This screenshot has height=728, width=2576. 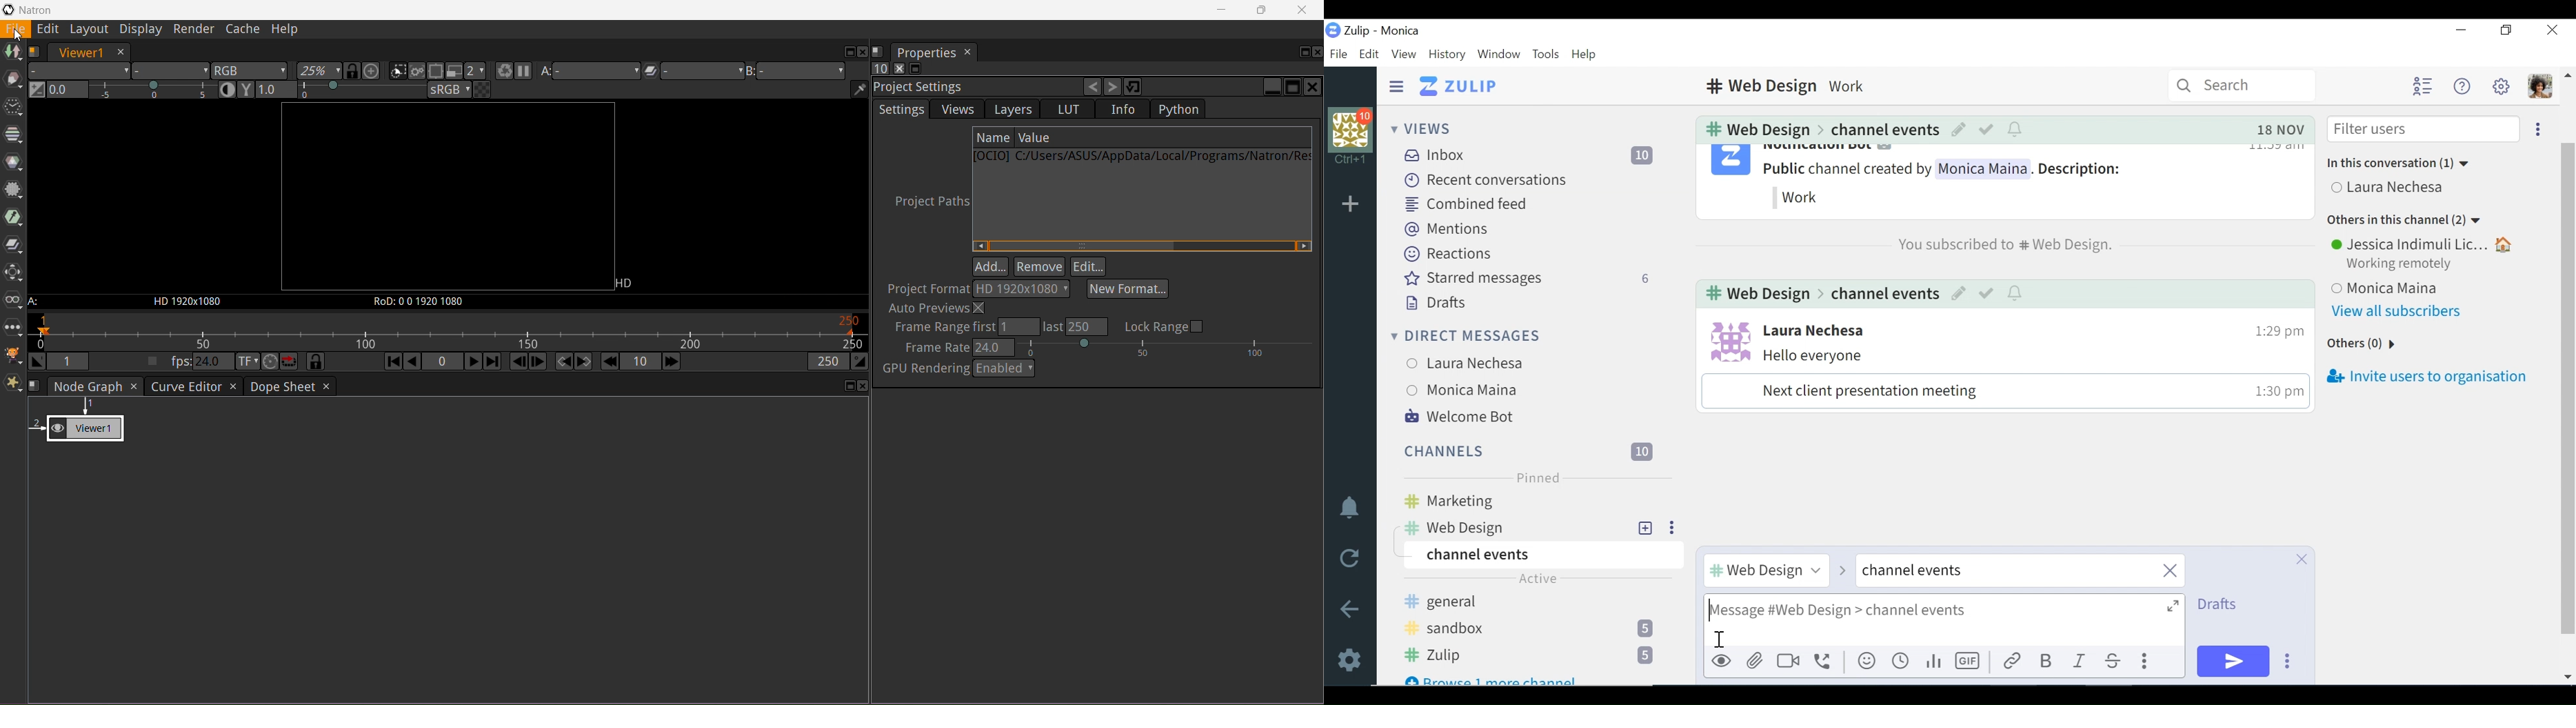 What do you see at coordinates (2301, 559) in the screenshot?
I see `Close` at bounding box center [2301, 559].